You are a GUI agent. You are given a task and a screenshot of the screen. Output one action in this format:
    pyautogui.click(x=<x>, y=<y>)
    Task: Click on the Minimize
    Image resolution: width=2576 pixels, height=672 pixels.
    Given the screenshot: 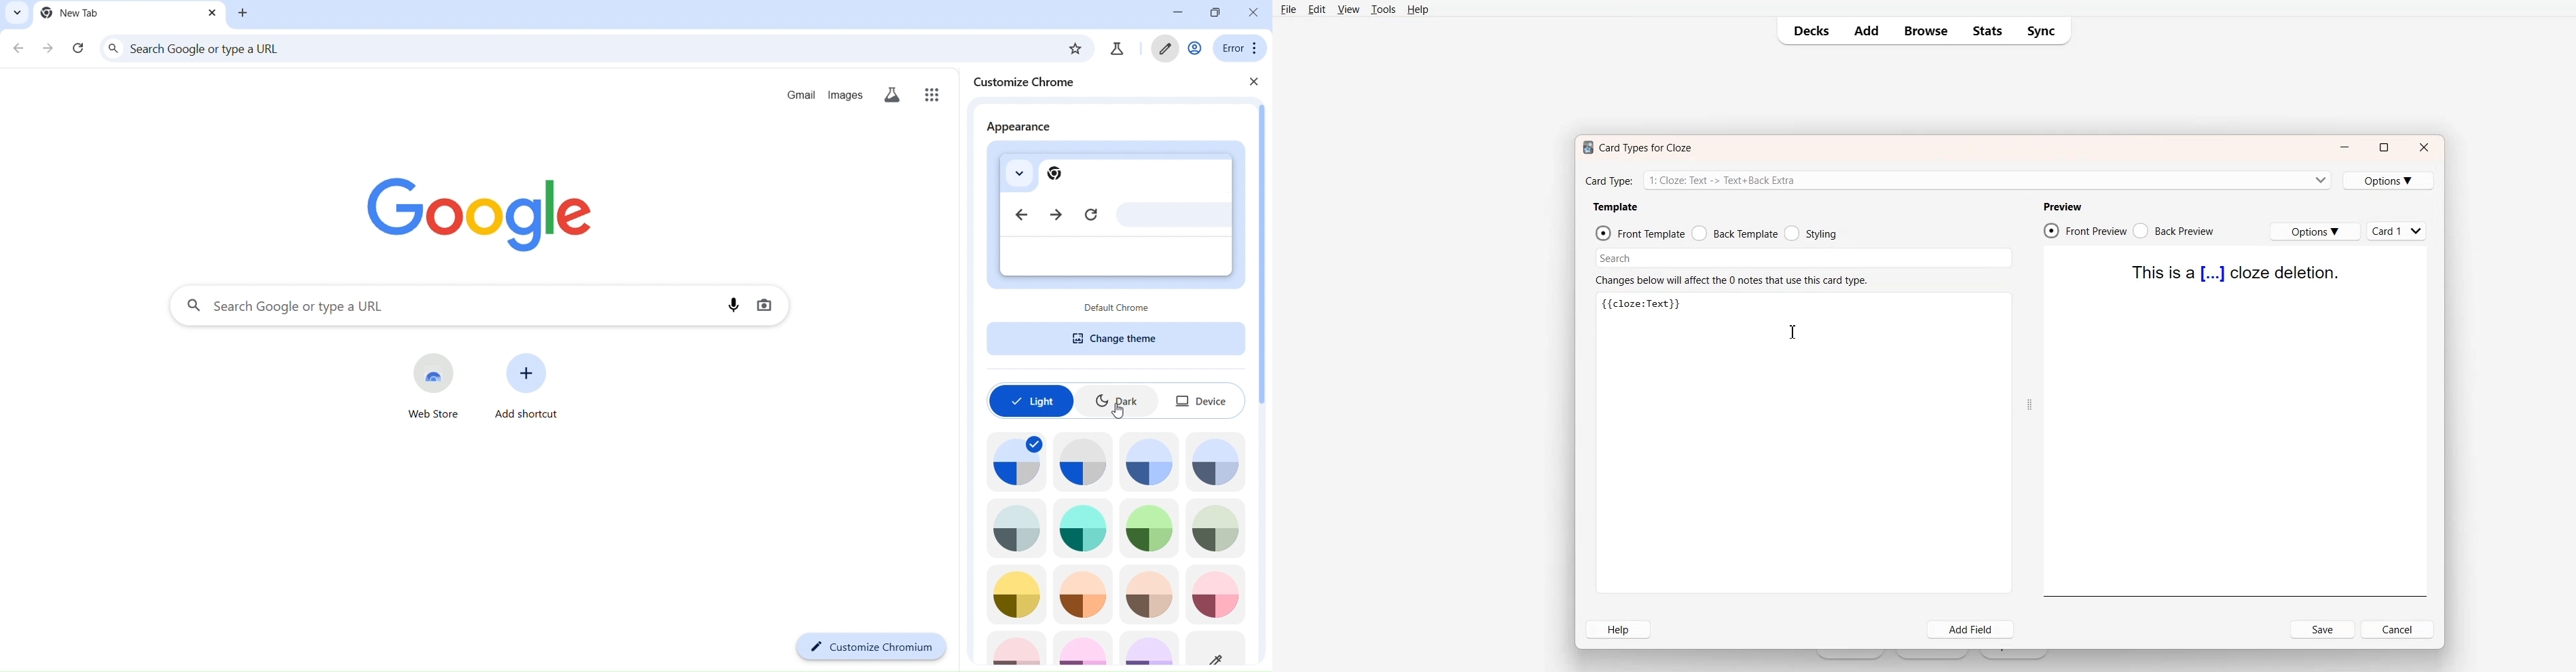 What is the action you would take?
    pyautogui.click(x=2344, y=148)
    